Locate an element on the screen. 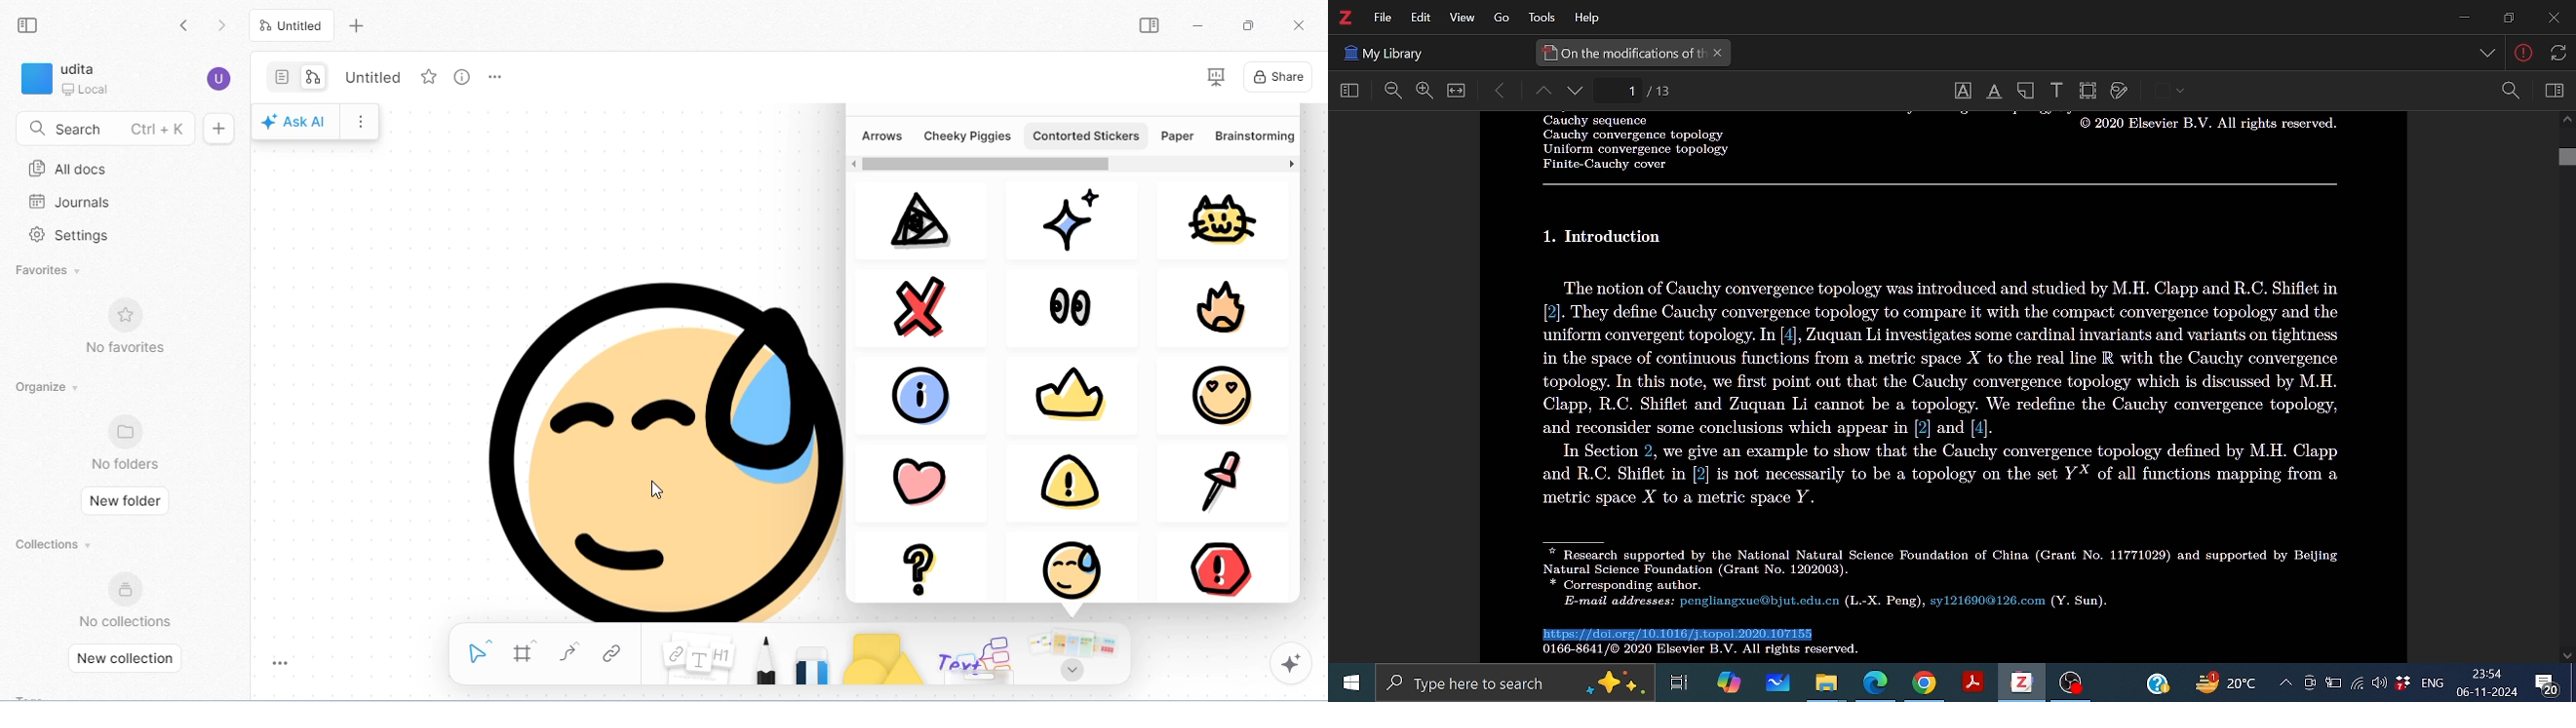 The image size is (2576, 728).  is located at coordinates (1693, 652).